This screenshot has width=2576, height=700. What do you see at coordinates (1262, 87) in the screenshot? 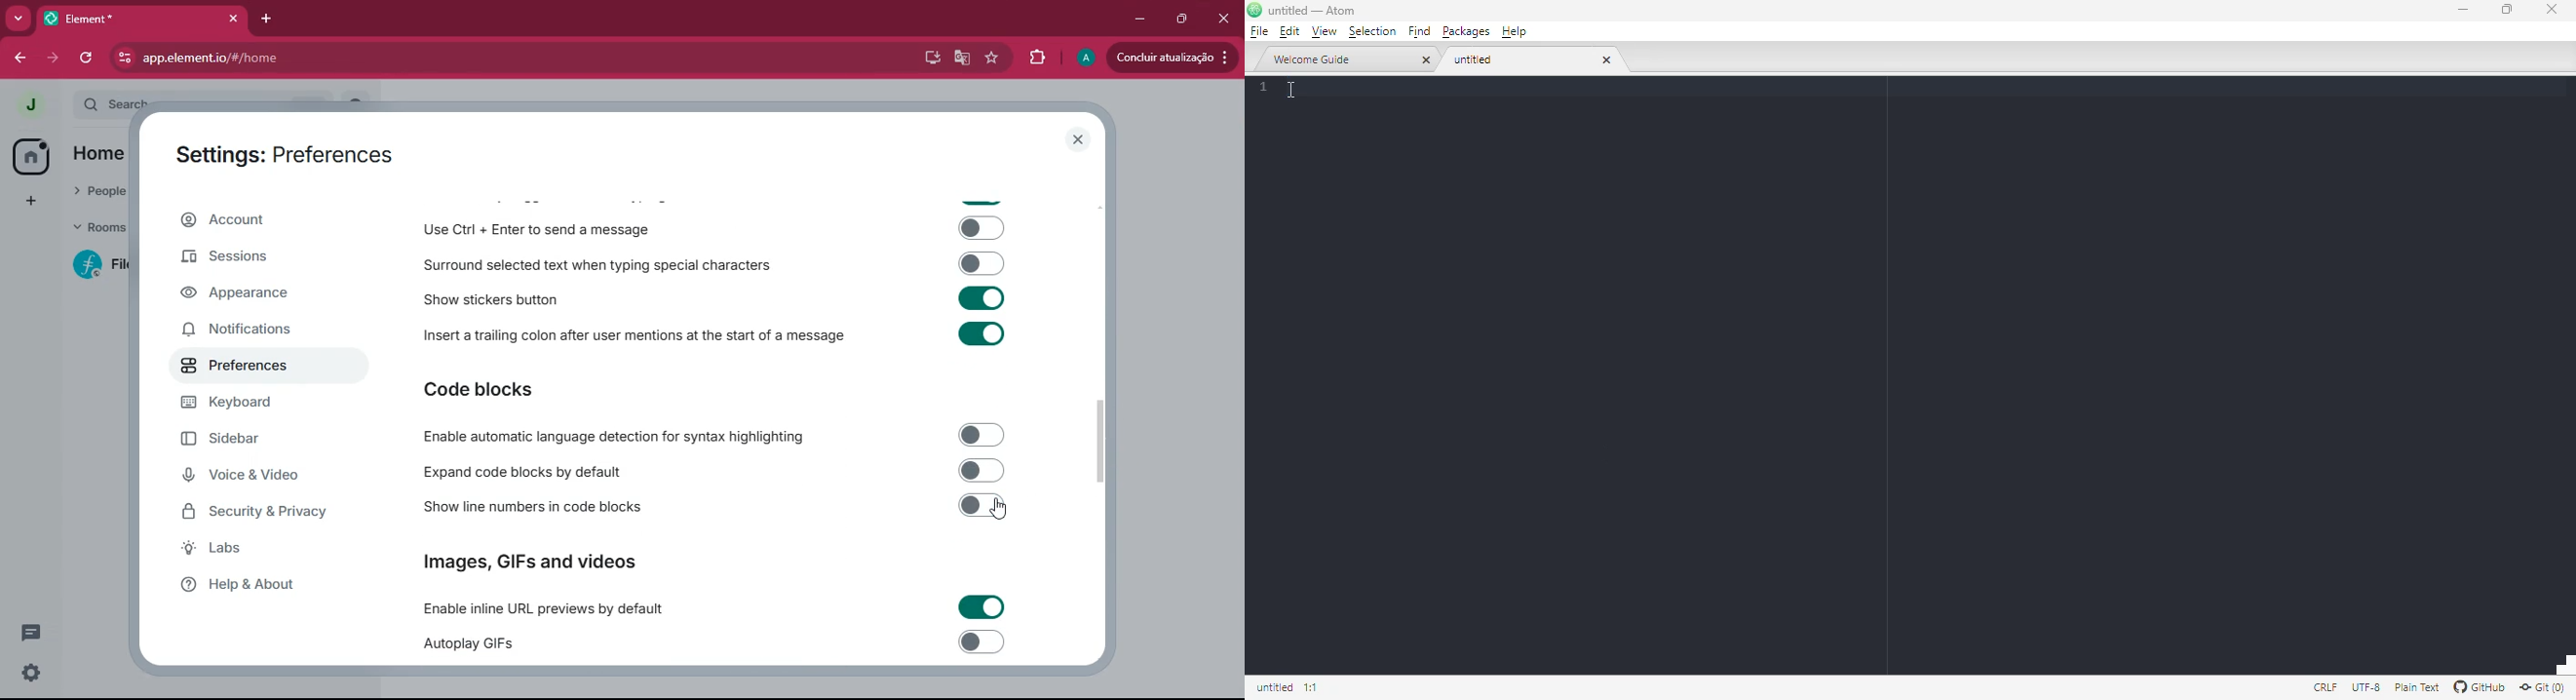
I see `line numbers` at bounding box center [1262, 87].